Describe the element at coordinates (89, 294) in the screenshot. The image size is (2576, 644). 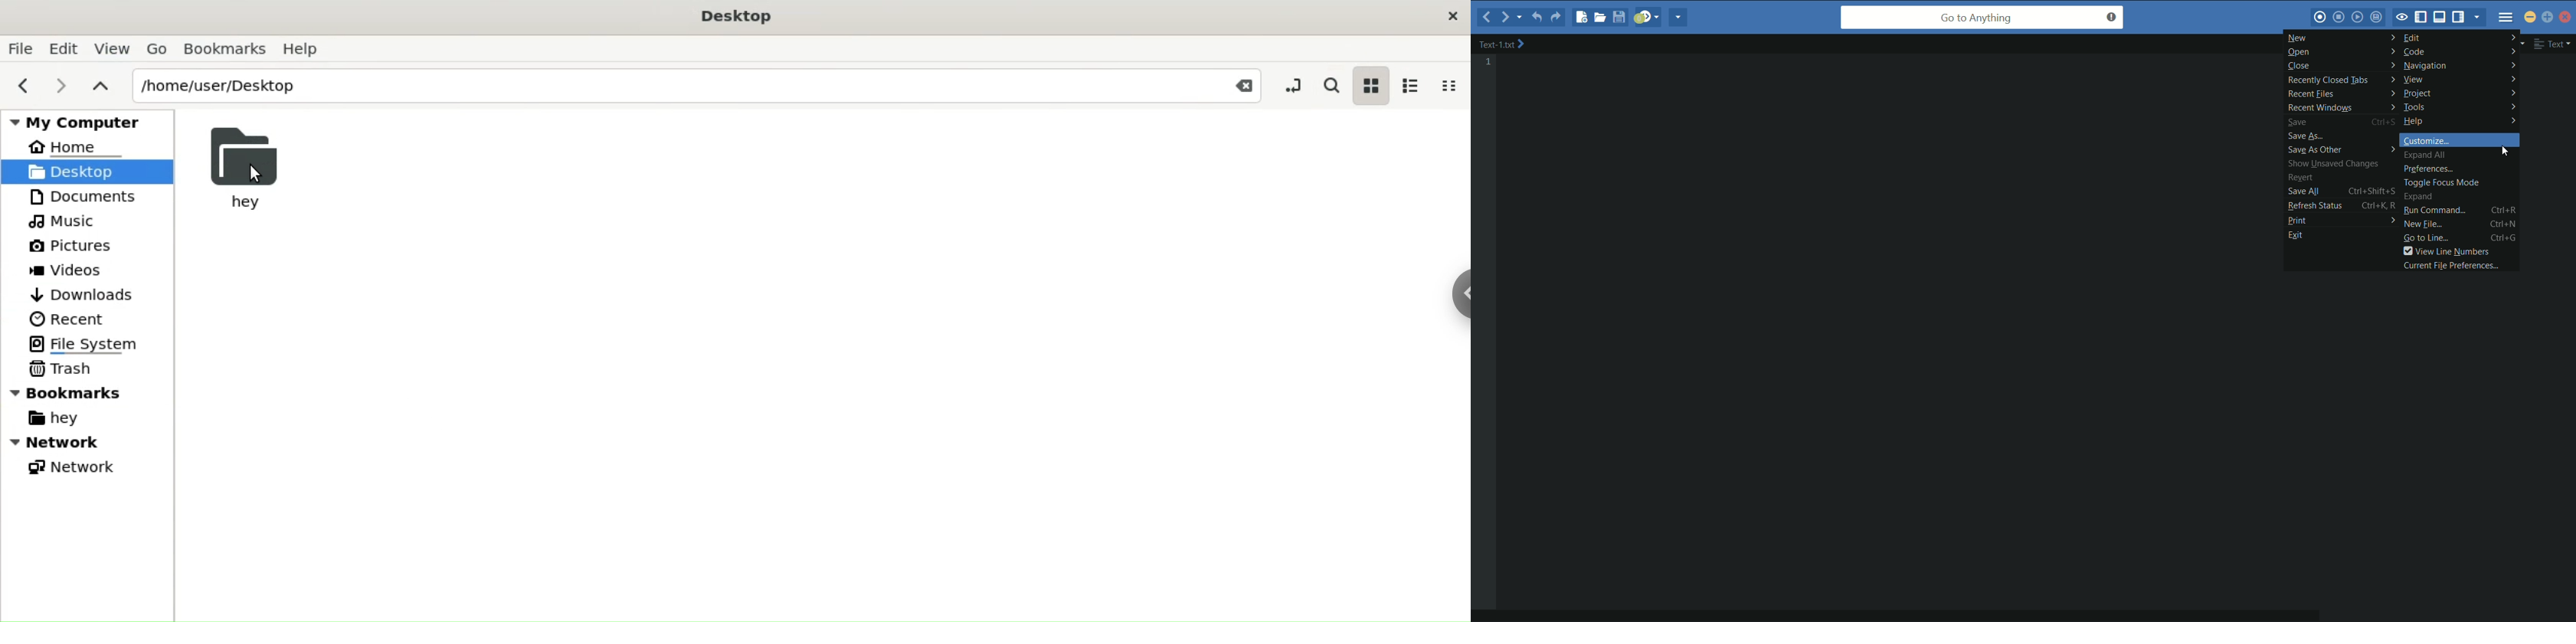
I see `Downloads` at that location.